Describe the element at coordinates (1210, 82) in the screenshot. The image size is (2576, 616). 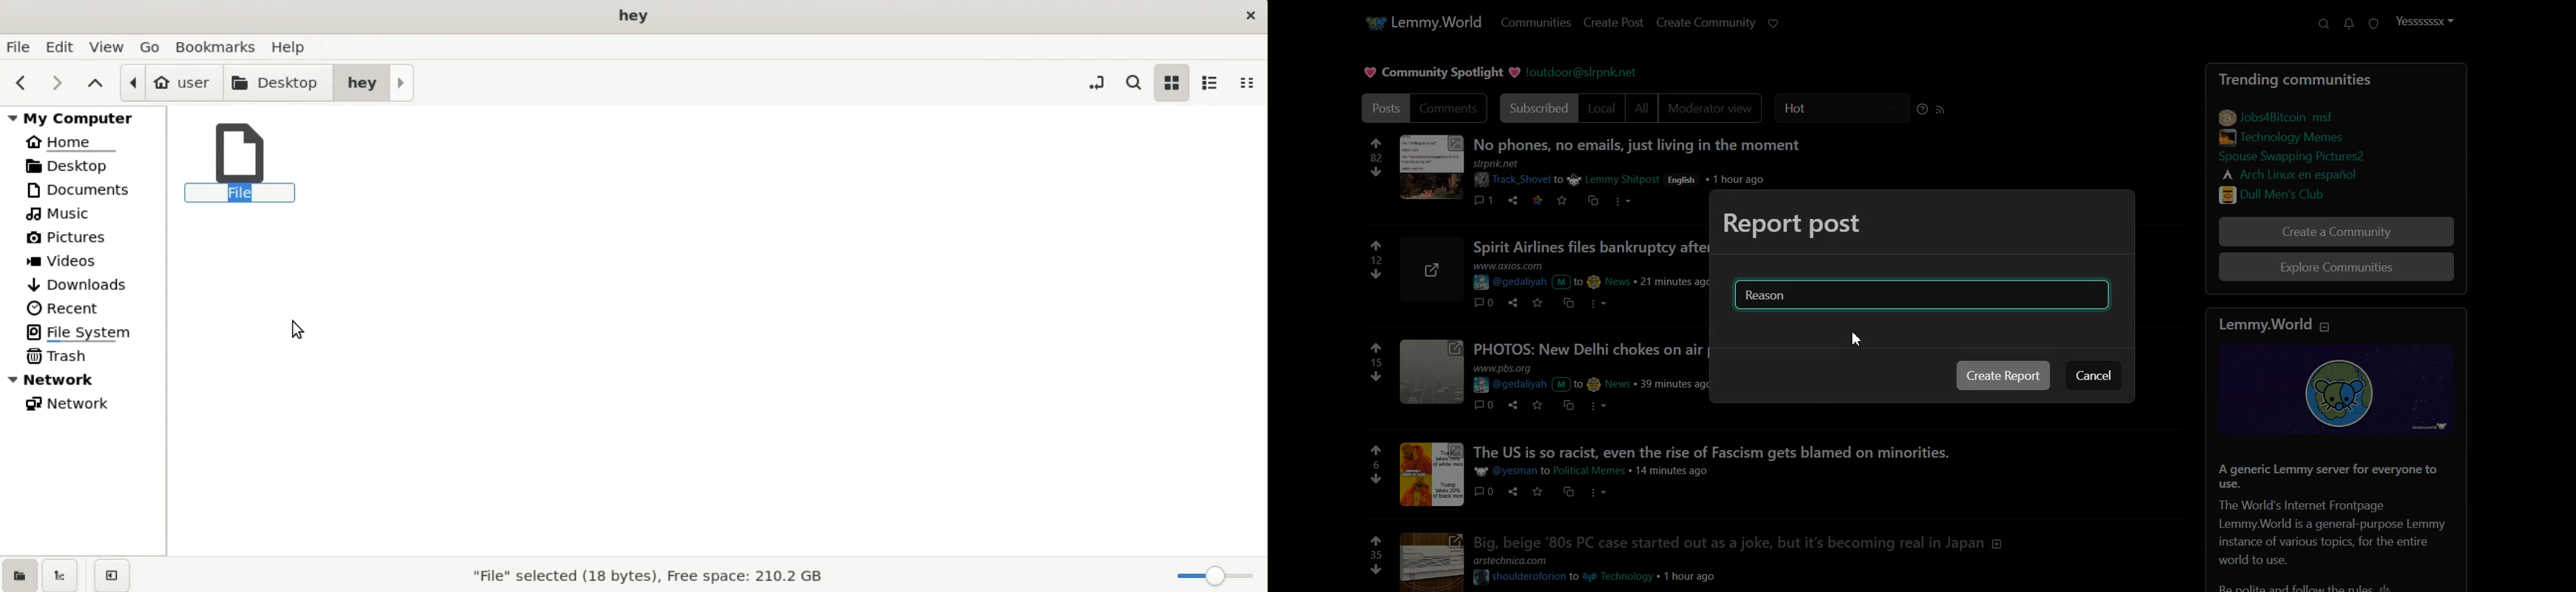
I see `list view` at that location.